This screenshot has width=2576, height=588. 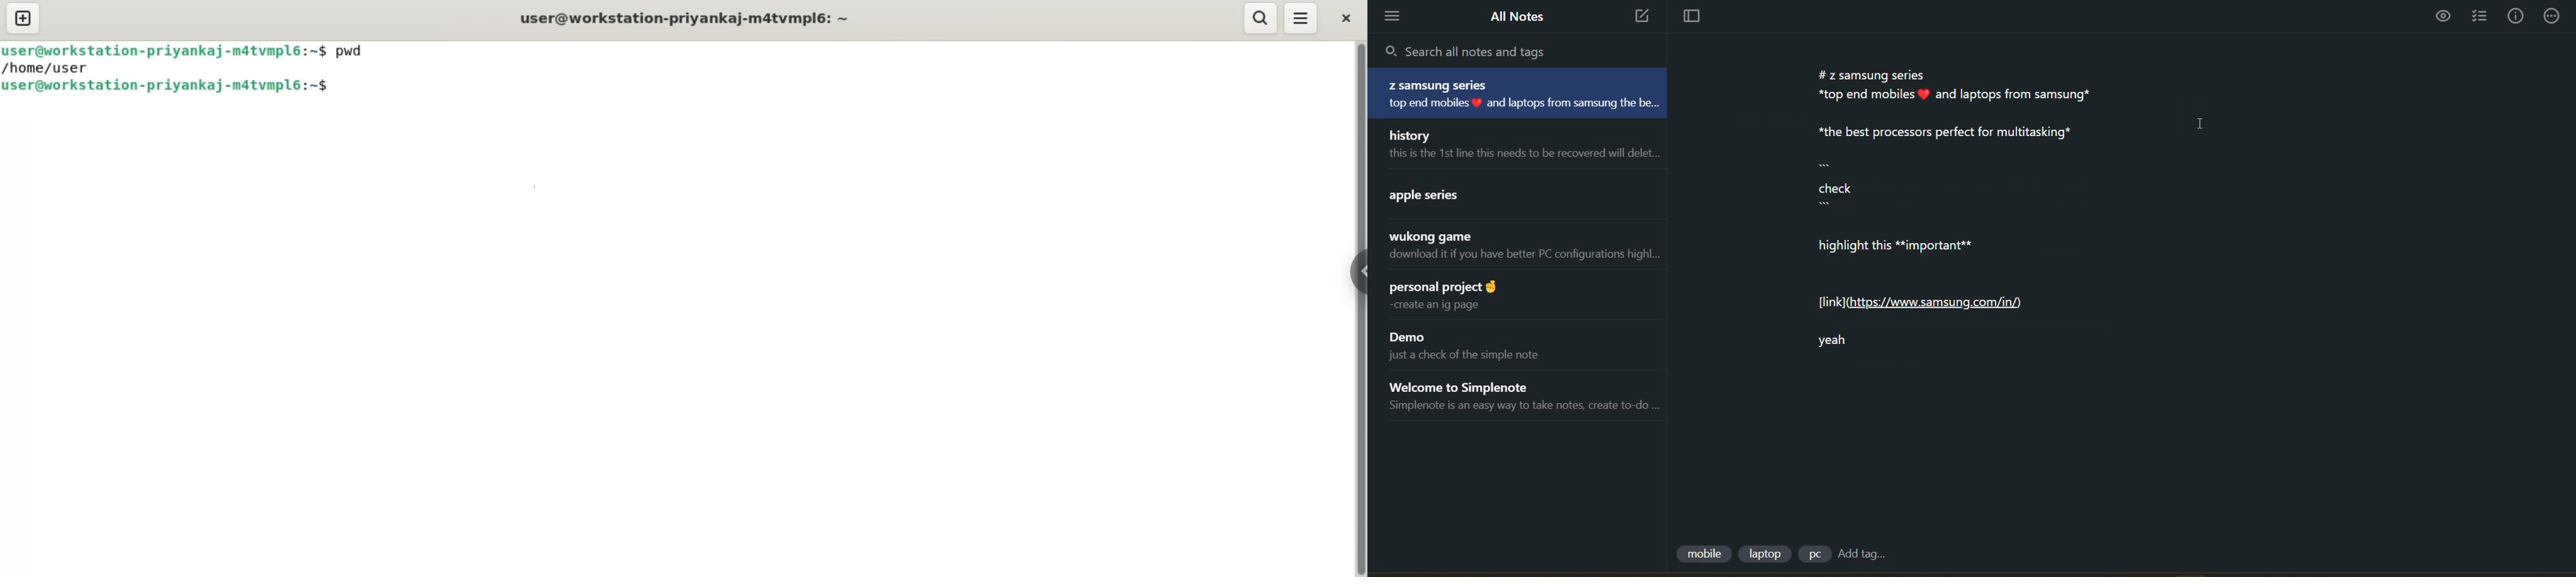 I want to click on add tag, so click(x=1861, y=554).